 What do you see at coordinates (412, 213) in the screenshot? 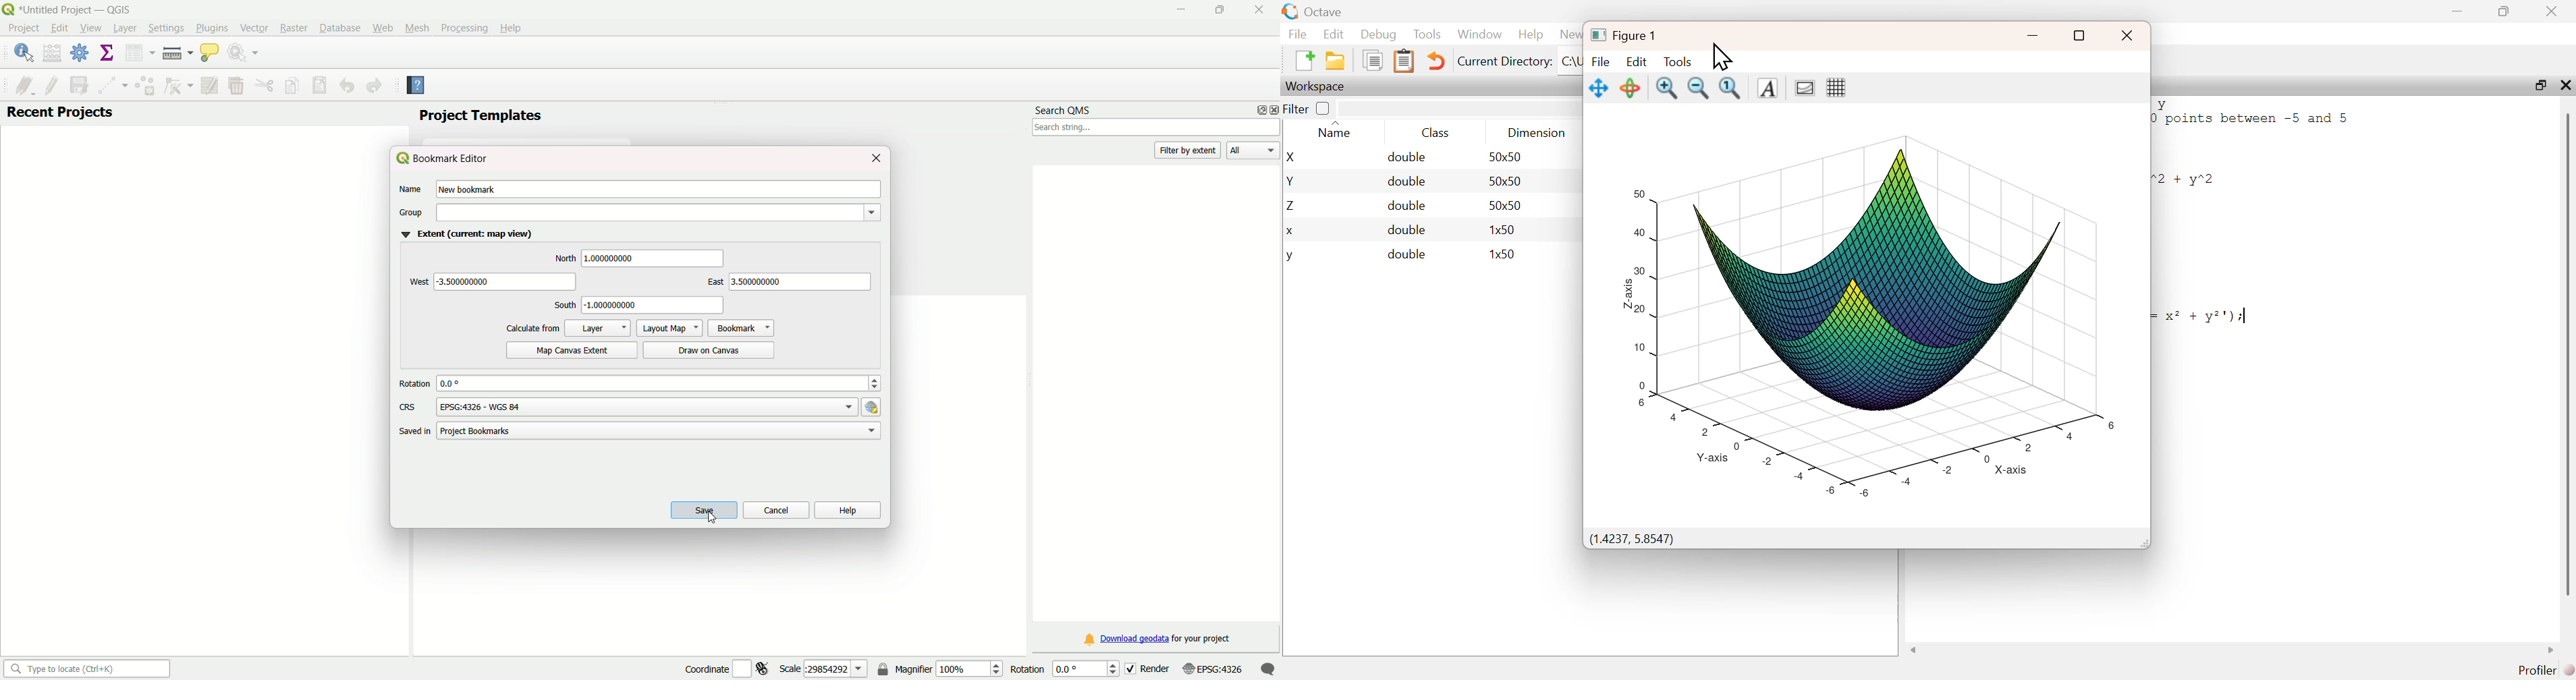
I see `group` at bounding box center [412, 213].